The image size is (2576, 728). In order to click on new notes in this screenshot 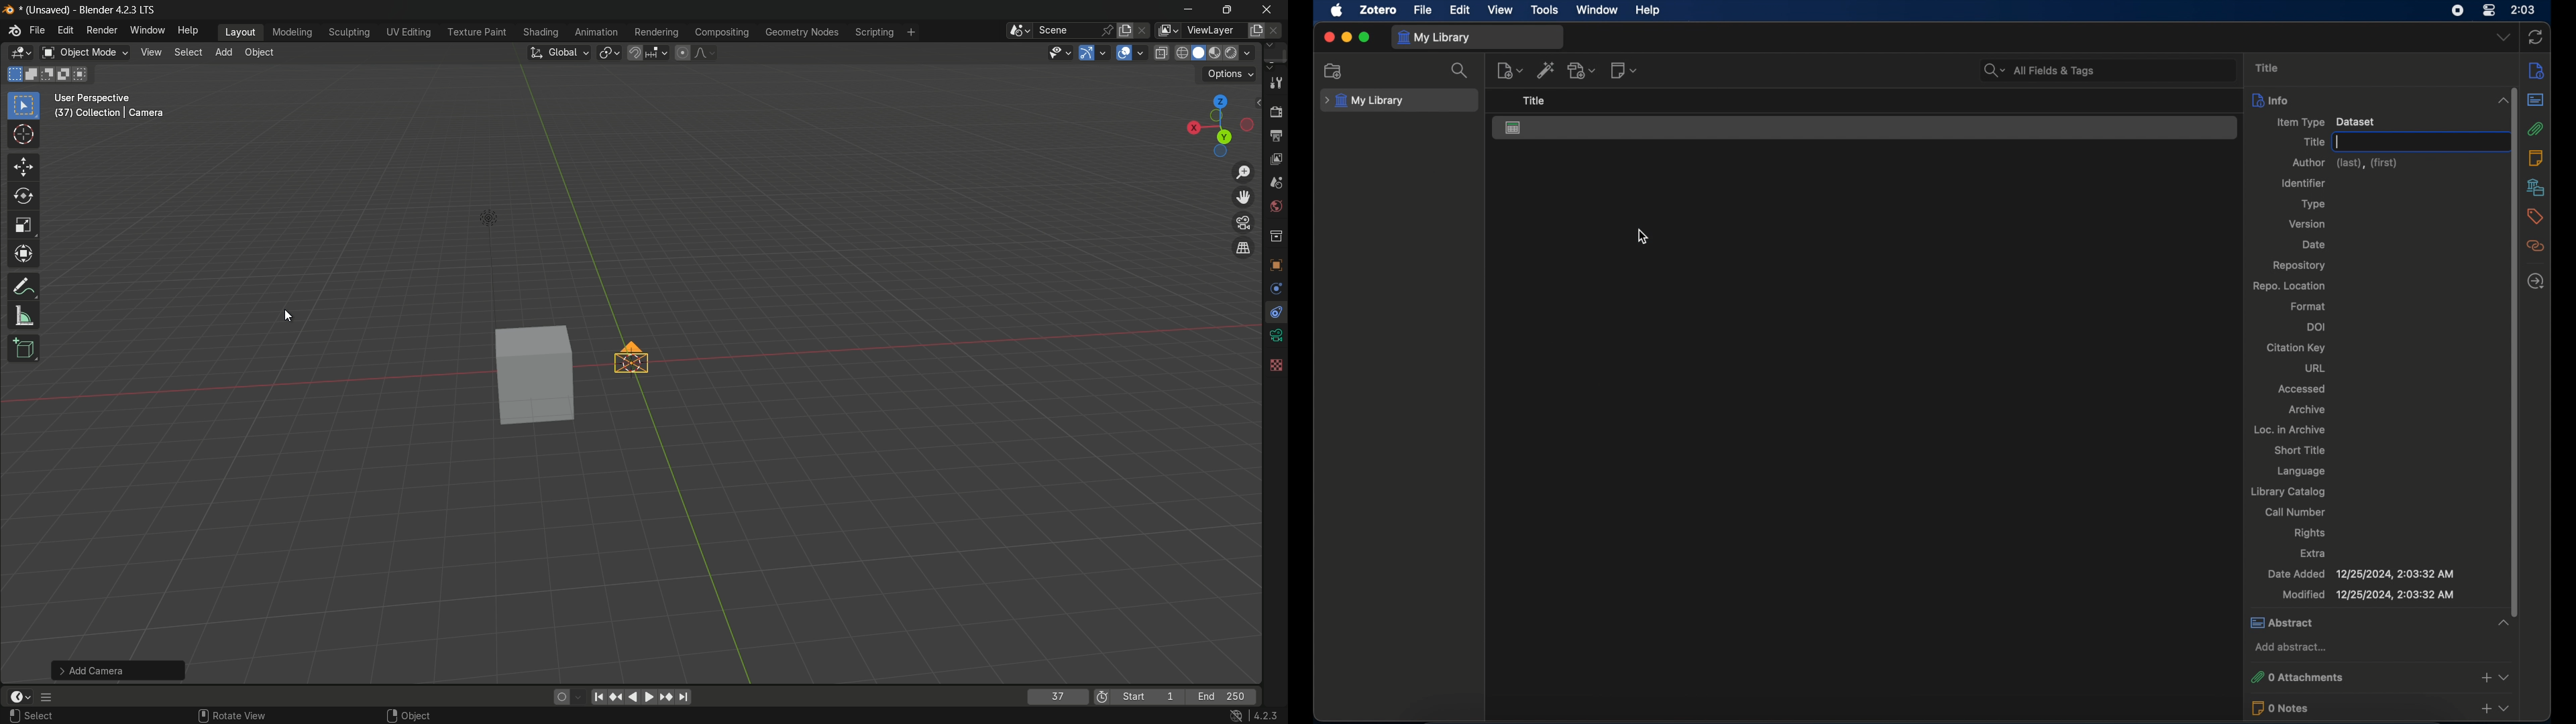, I will do `click(1625, 70)`.